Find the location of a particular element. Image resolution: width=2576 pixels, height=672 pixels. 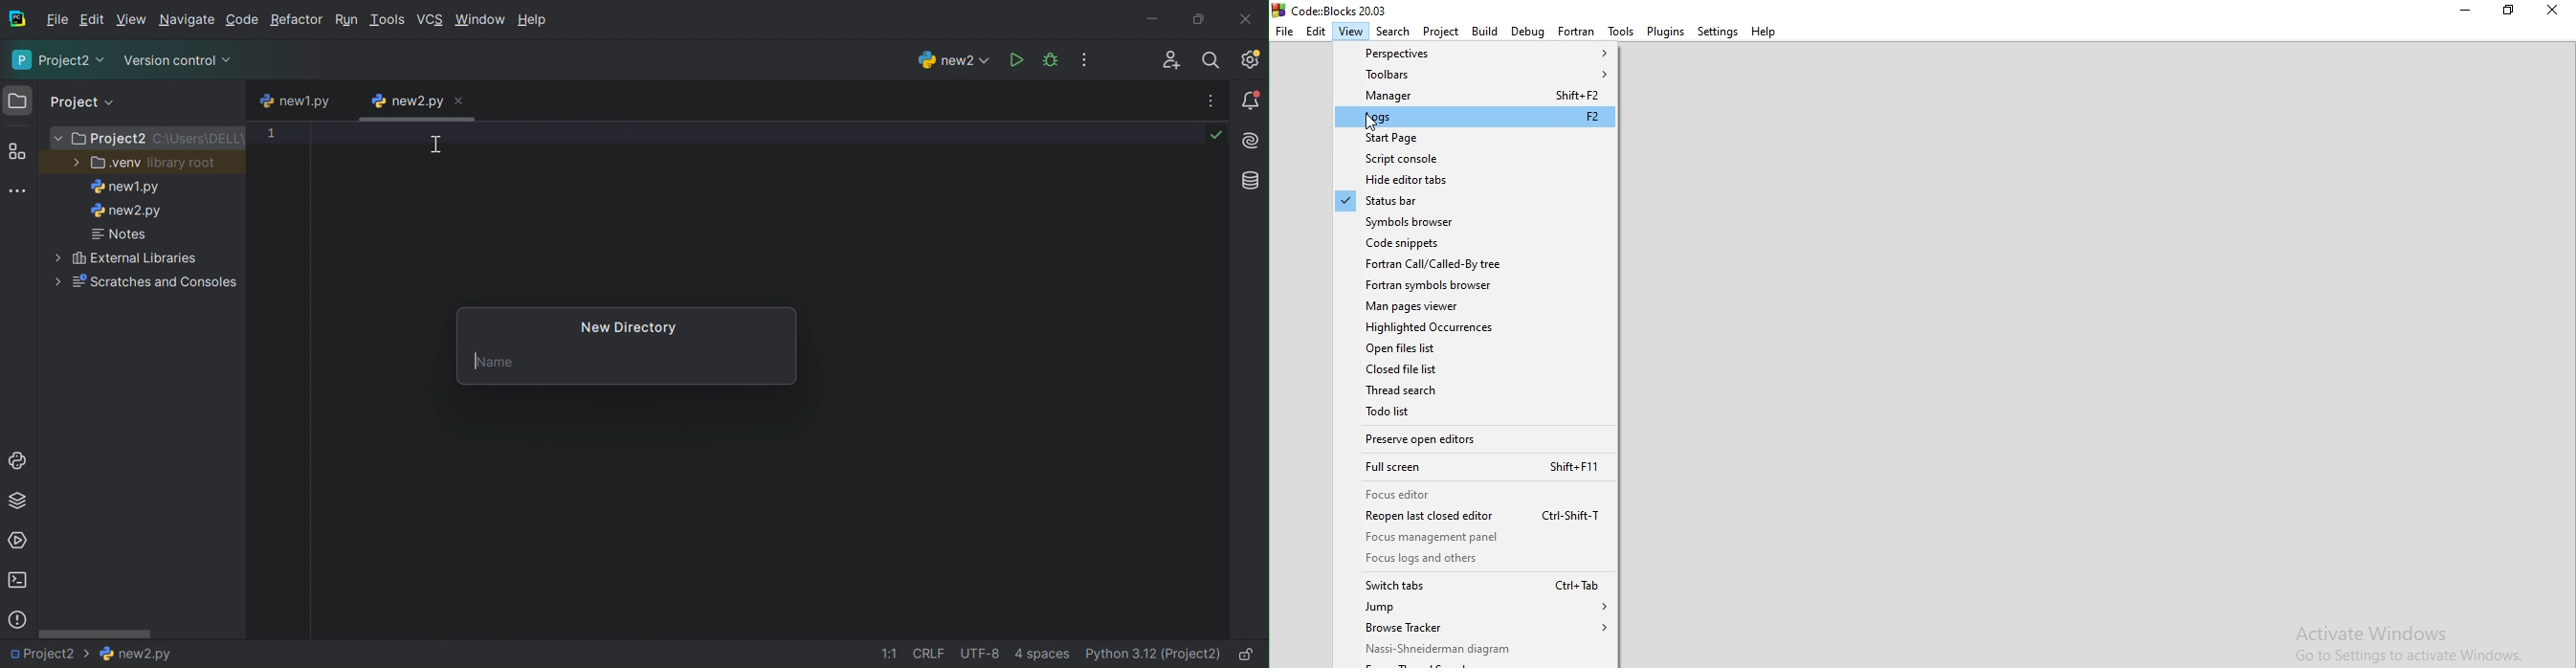

Code snippets is located at coordinates (1477, 243).